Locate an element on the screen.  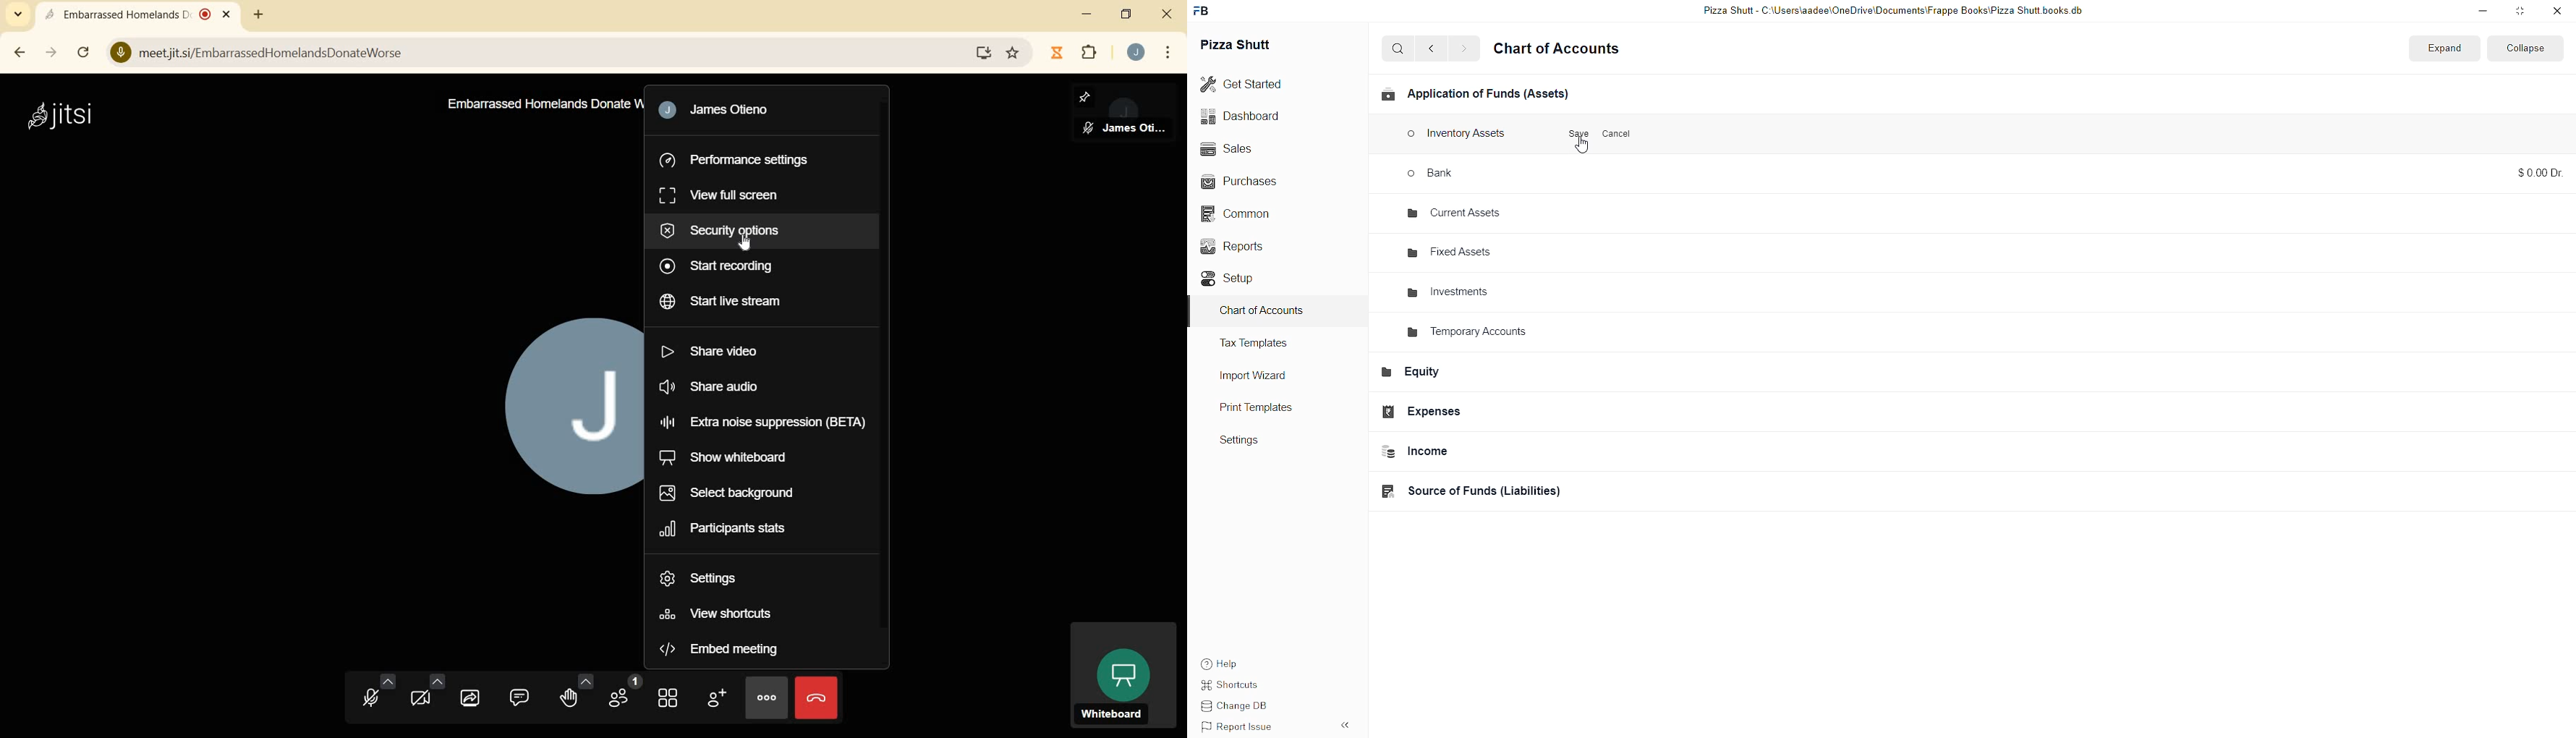
help is located at coordinates (1234, 663).